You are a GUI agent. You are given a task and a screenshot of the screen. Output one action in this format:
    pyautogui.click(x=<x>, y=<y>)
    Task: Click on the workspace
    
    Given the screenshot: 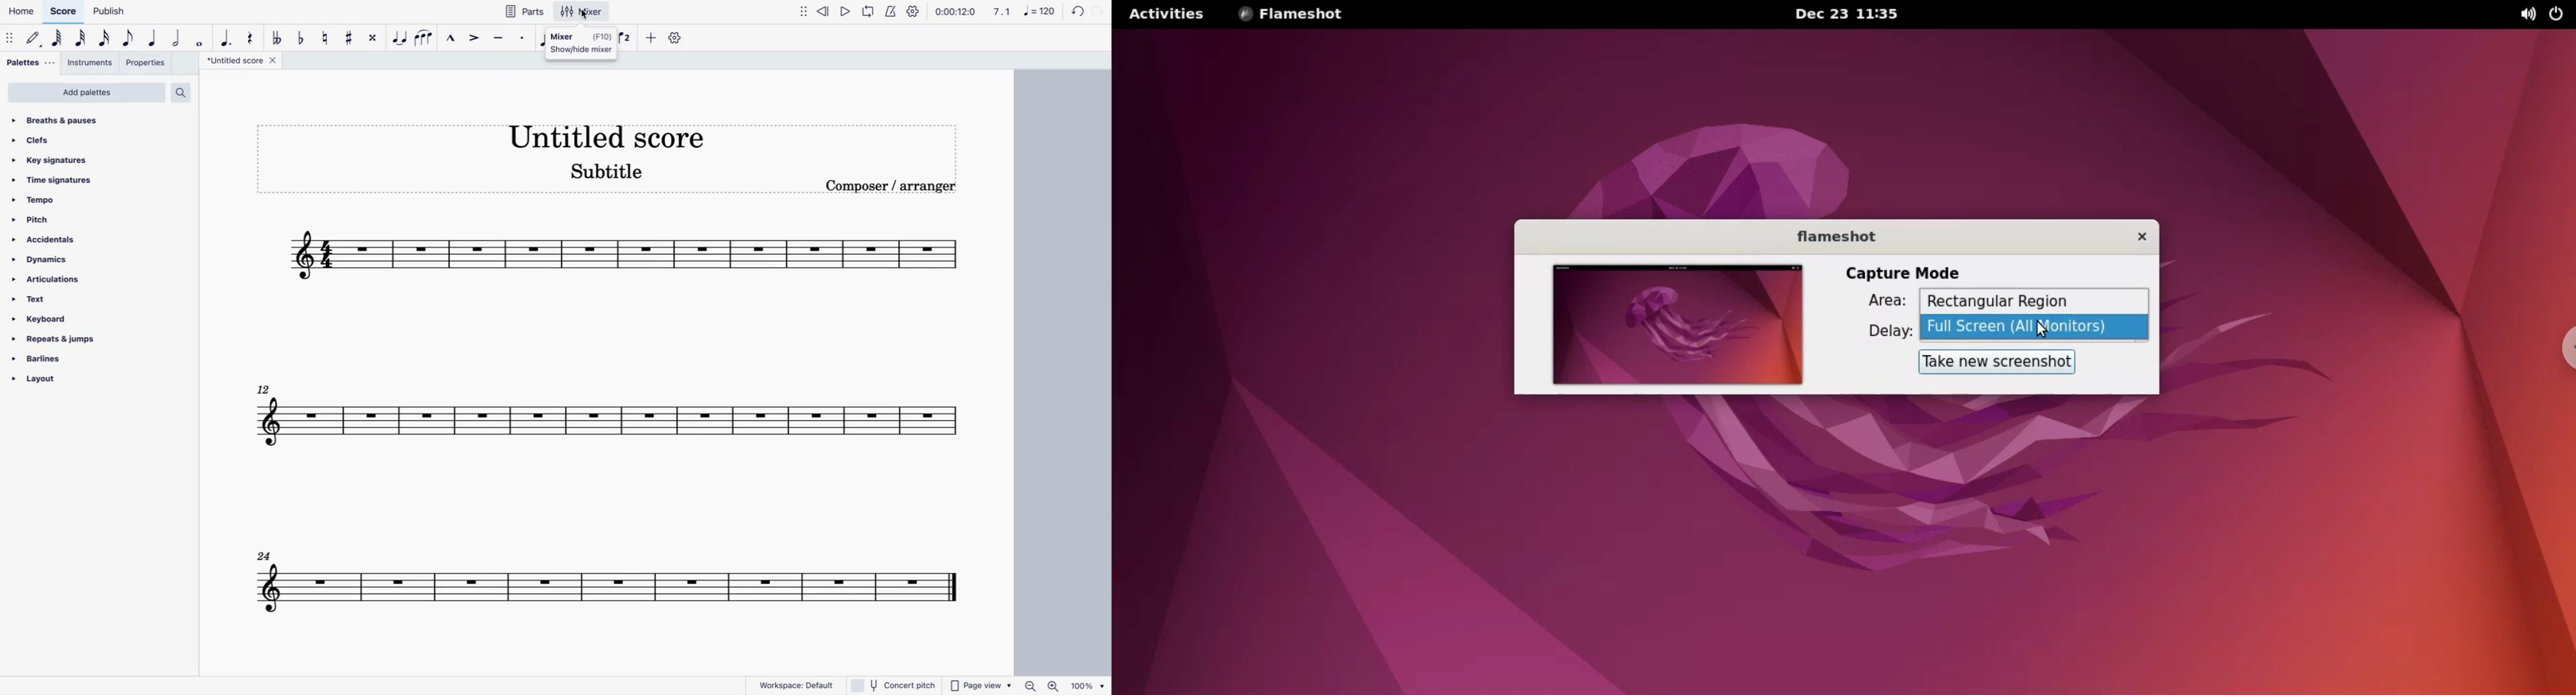 What is the action you would take?
    pyautogui.click(x=796, y=684)
    